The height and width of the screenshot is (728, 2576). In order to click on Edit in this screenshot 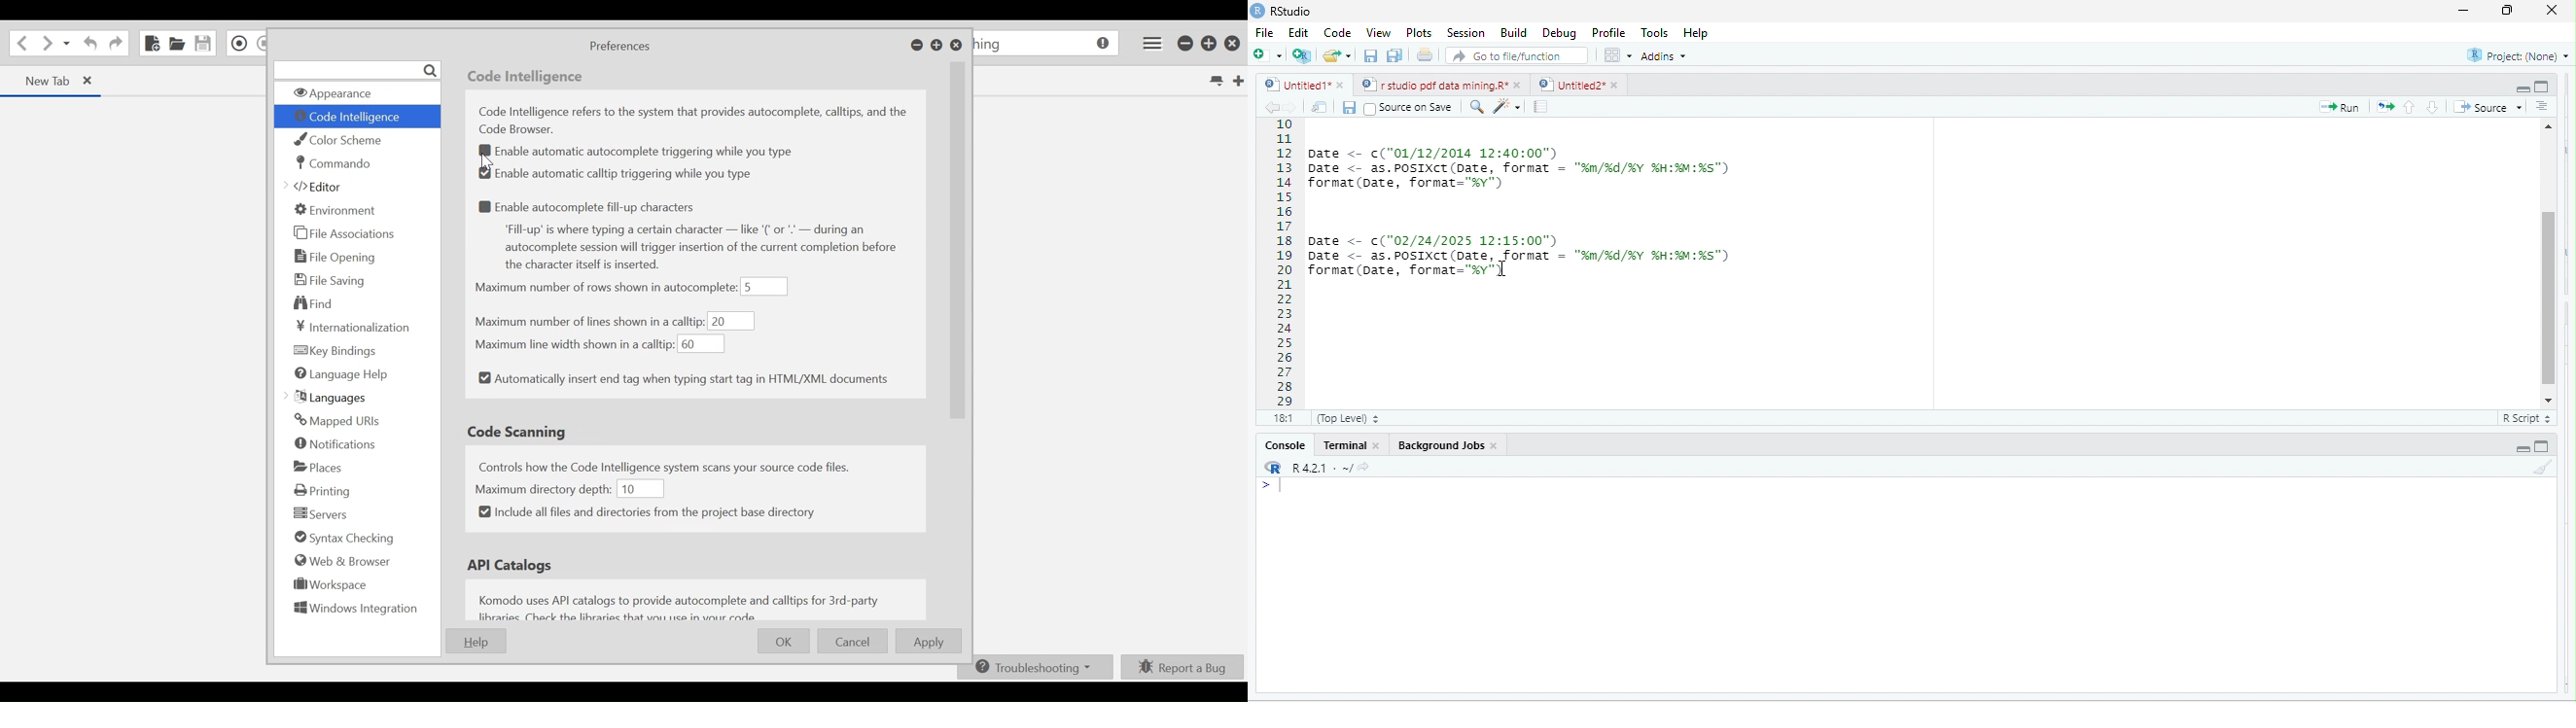, I will do `click(1298, 35)`.